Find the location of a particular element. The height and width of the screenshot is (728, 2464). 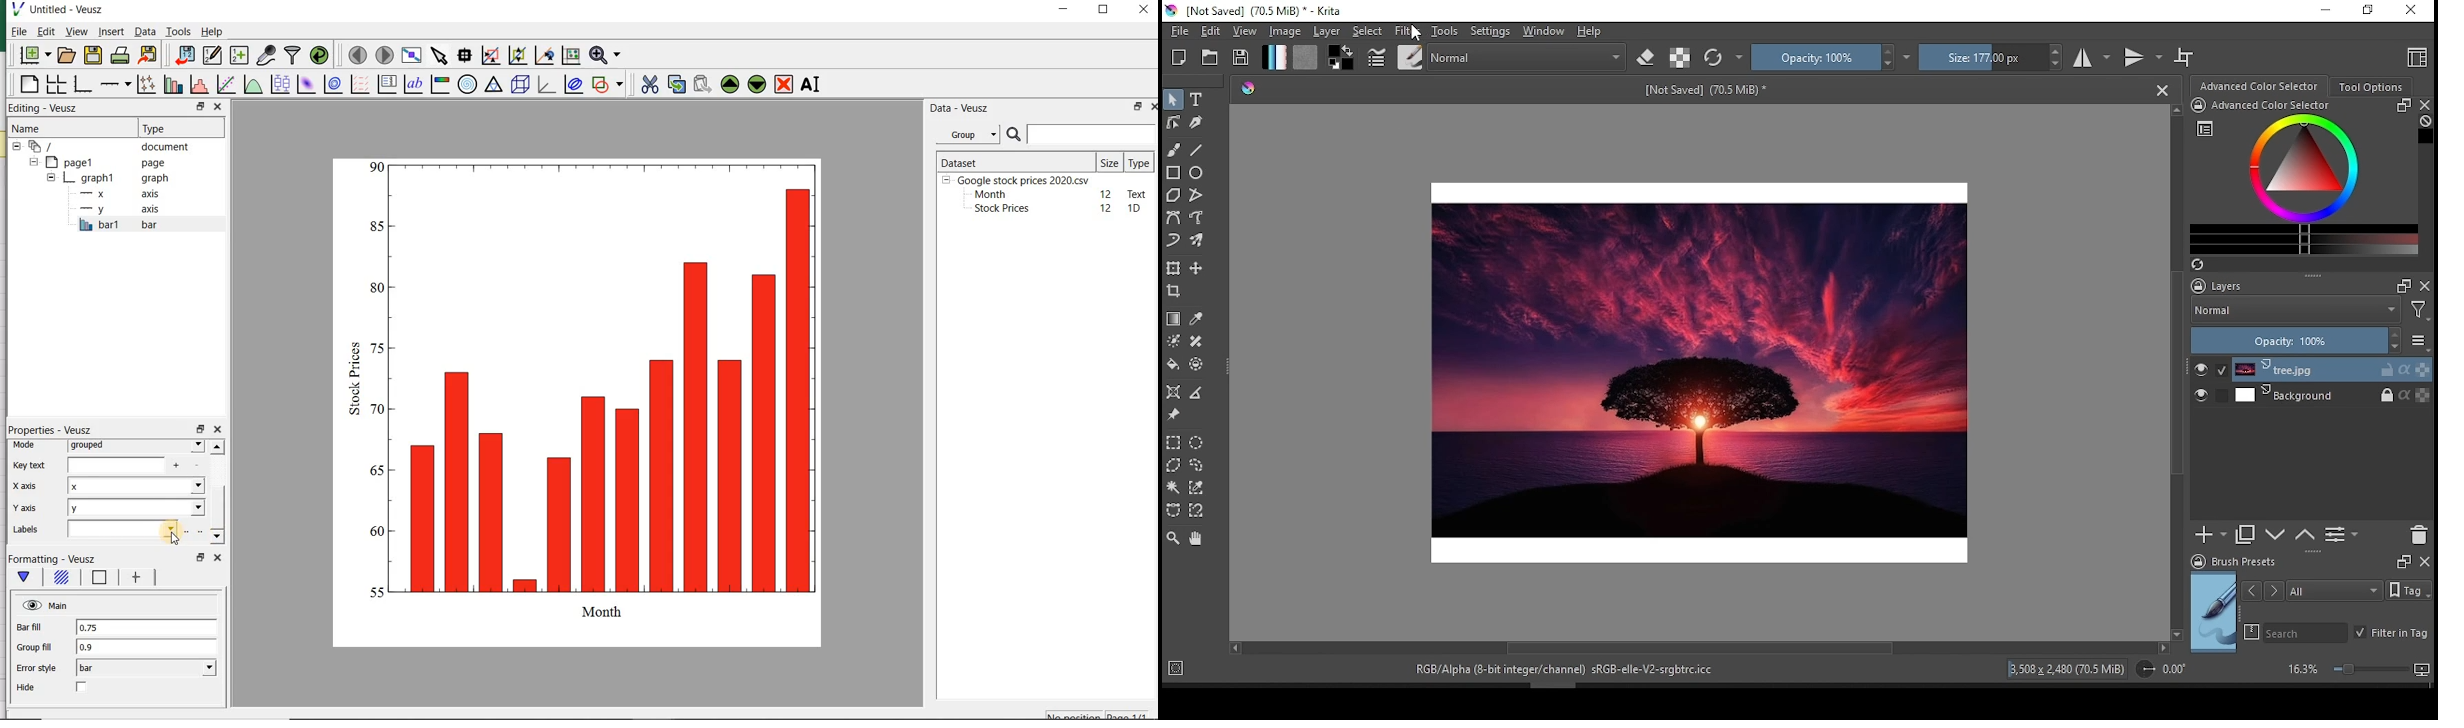

calligraphy is located at coordinates (1196, 121).